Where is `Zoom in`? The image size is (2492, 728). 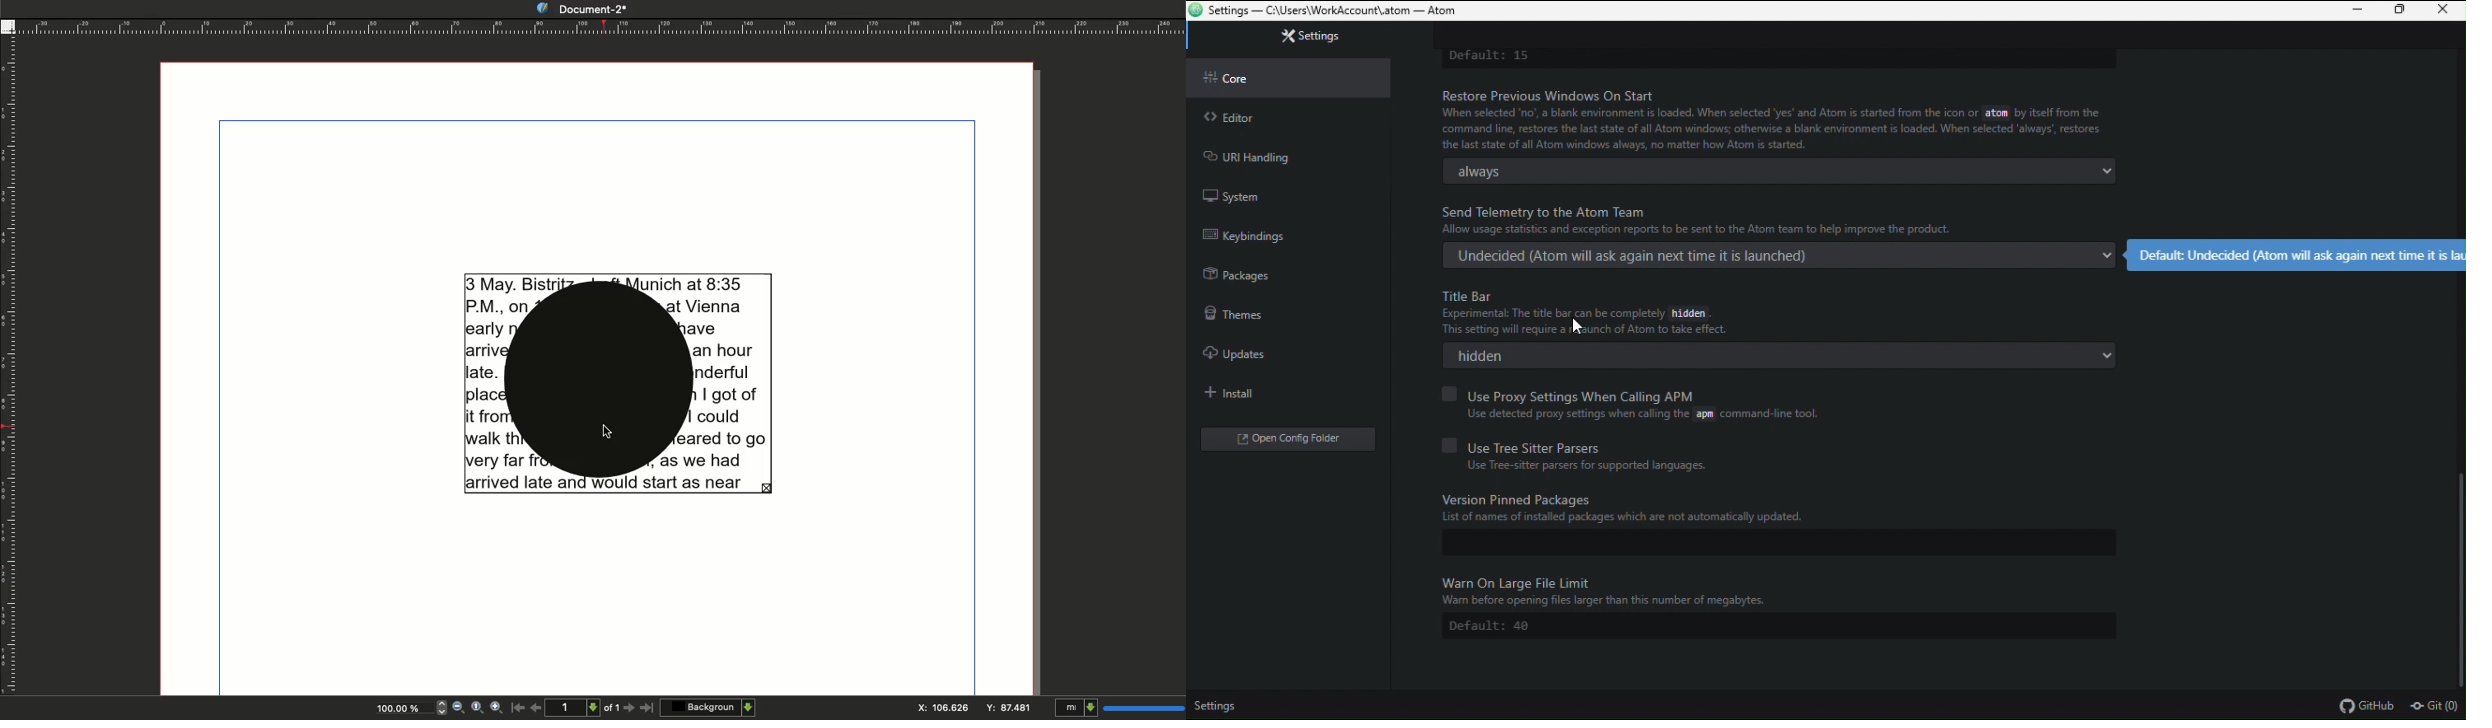
Zoom in is located at coordinates (494, 708).